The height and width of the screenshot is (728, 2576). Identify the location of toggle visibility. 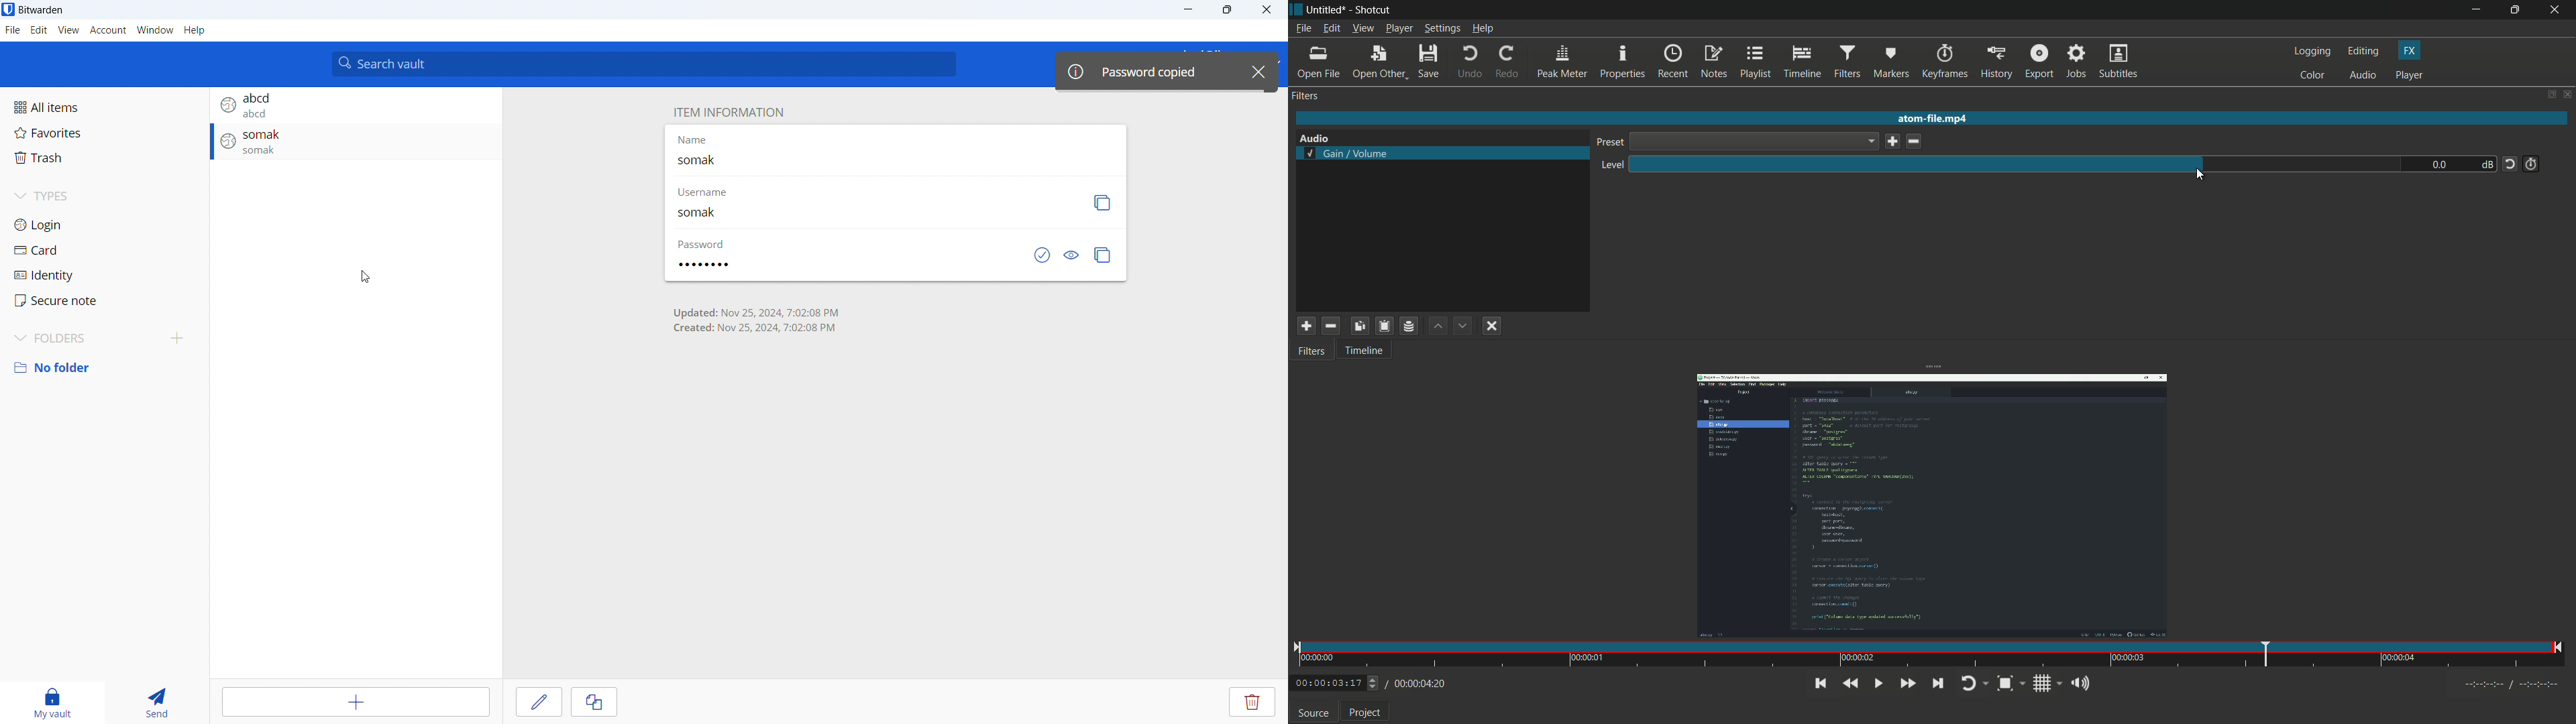
(1072, 255).